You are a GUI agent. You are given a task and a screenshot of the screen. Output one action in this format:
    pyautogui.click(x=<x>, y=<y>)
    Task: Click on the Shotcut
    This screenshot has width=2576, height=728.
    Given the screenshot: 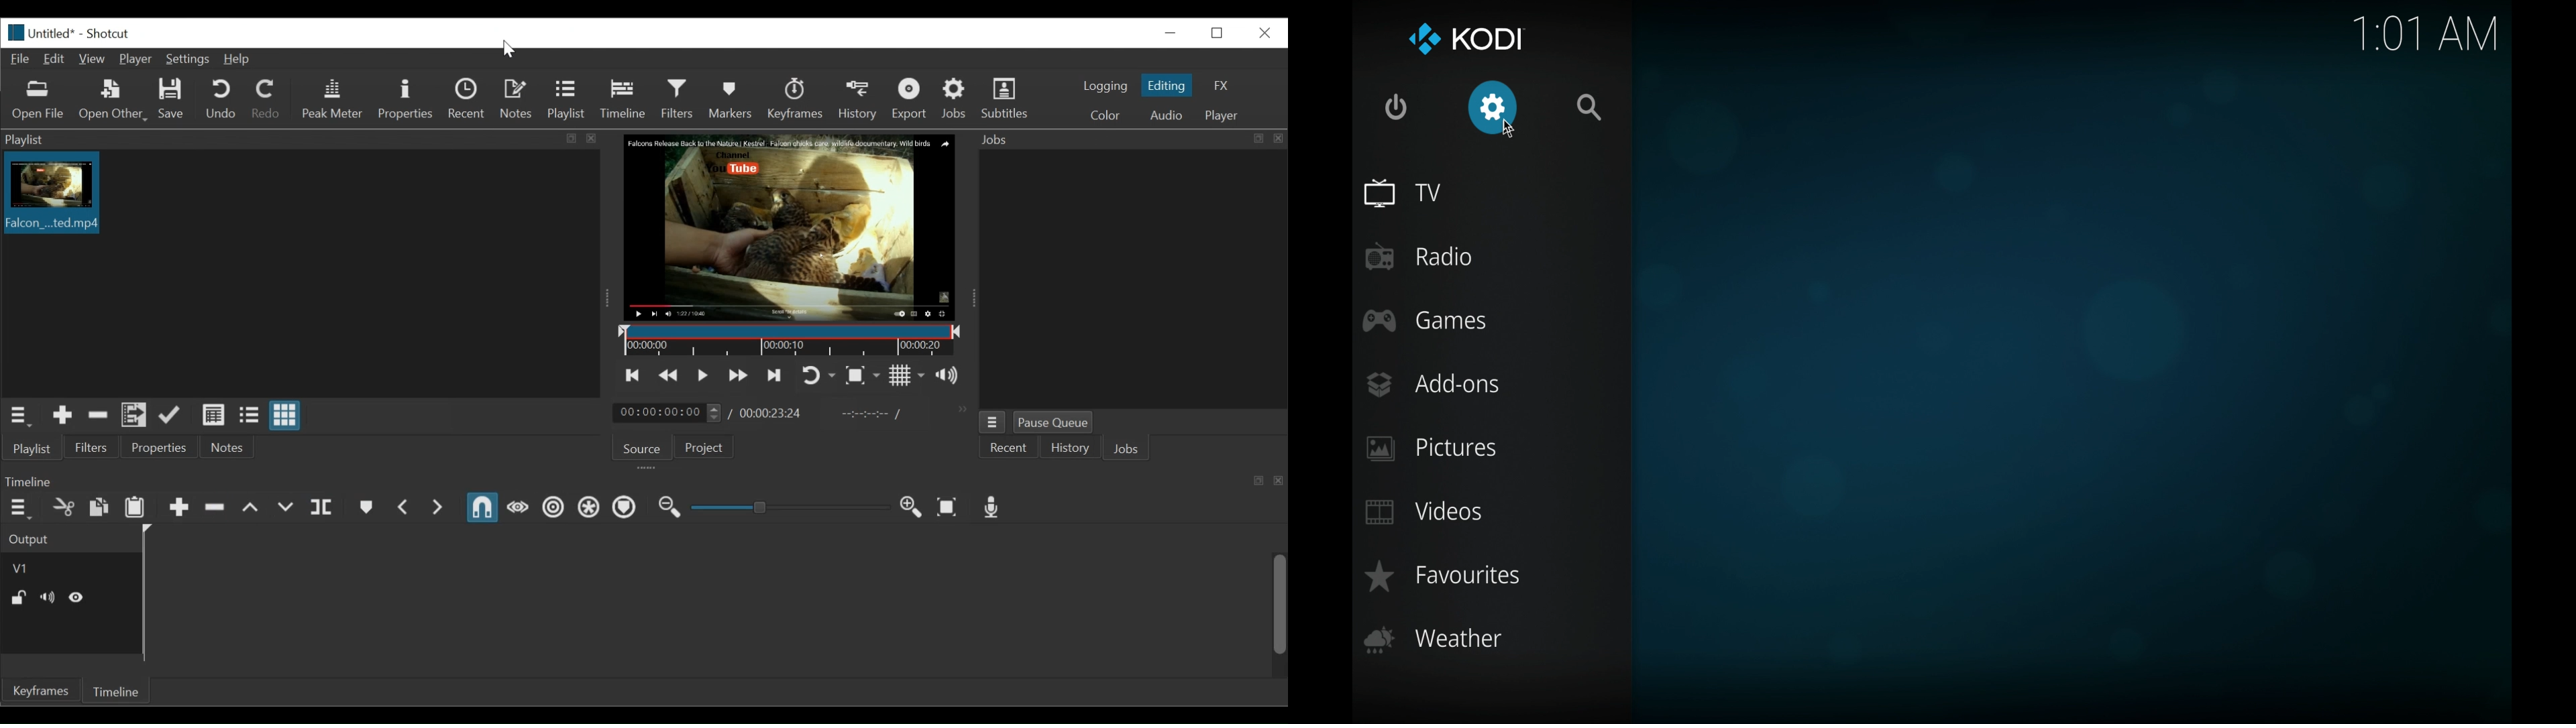 What is the action you would take?
    pyautogui.click(x=110, y=35)
    